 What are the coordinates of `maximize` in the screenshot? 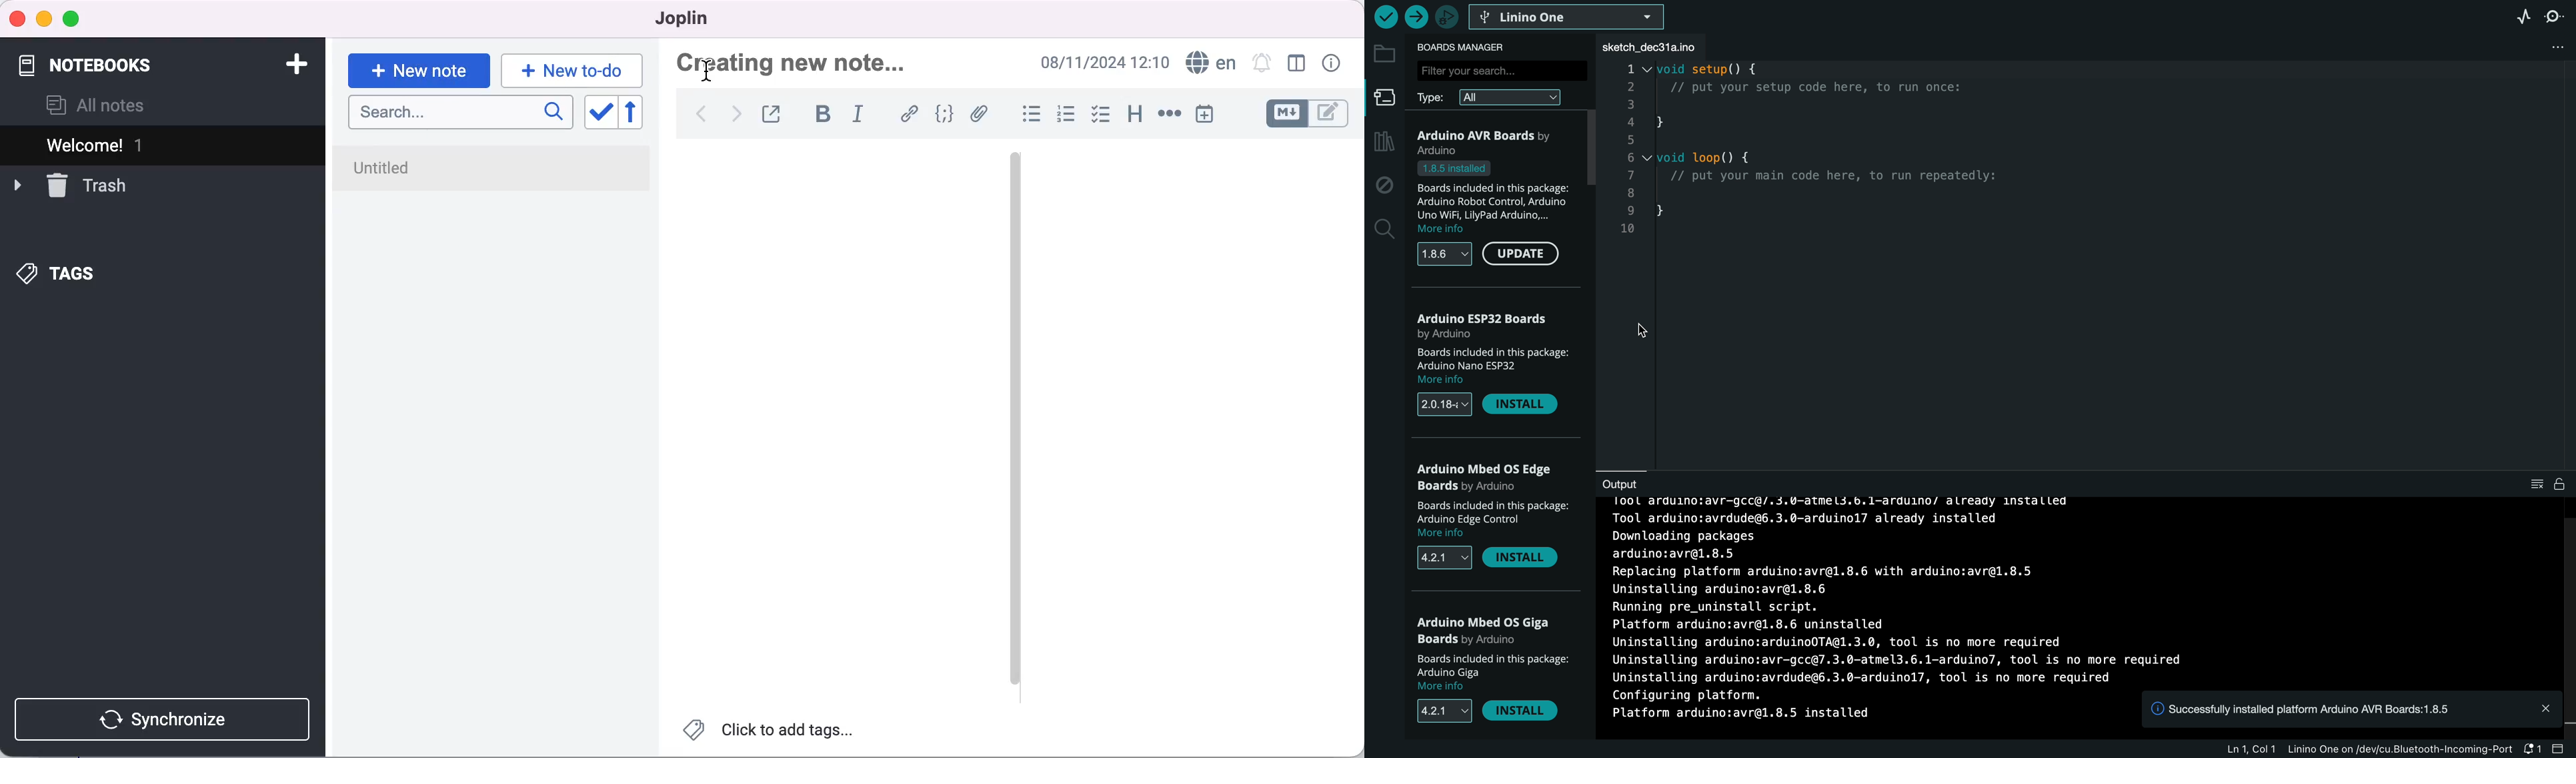 It's located at (75, 18).